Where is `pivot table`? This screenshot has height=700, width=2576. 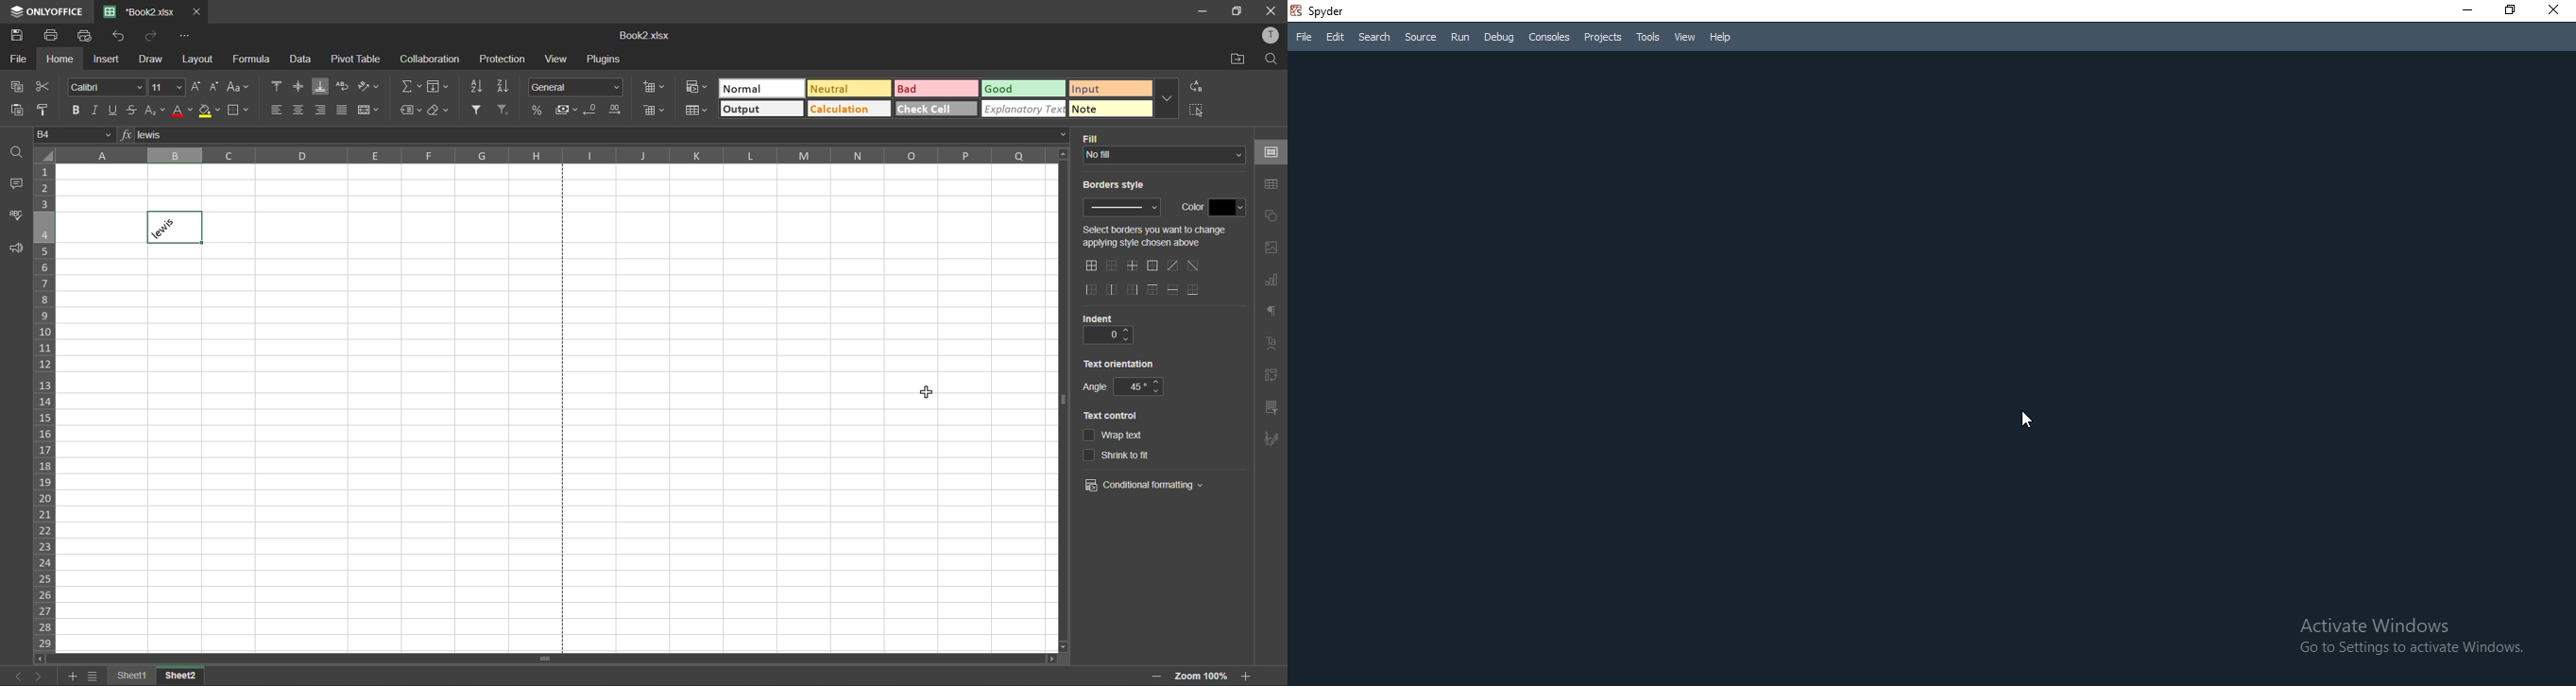
pivot table is located at coordinates (1276, 378).